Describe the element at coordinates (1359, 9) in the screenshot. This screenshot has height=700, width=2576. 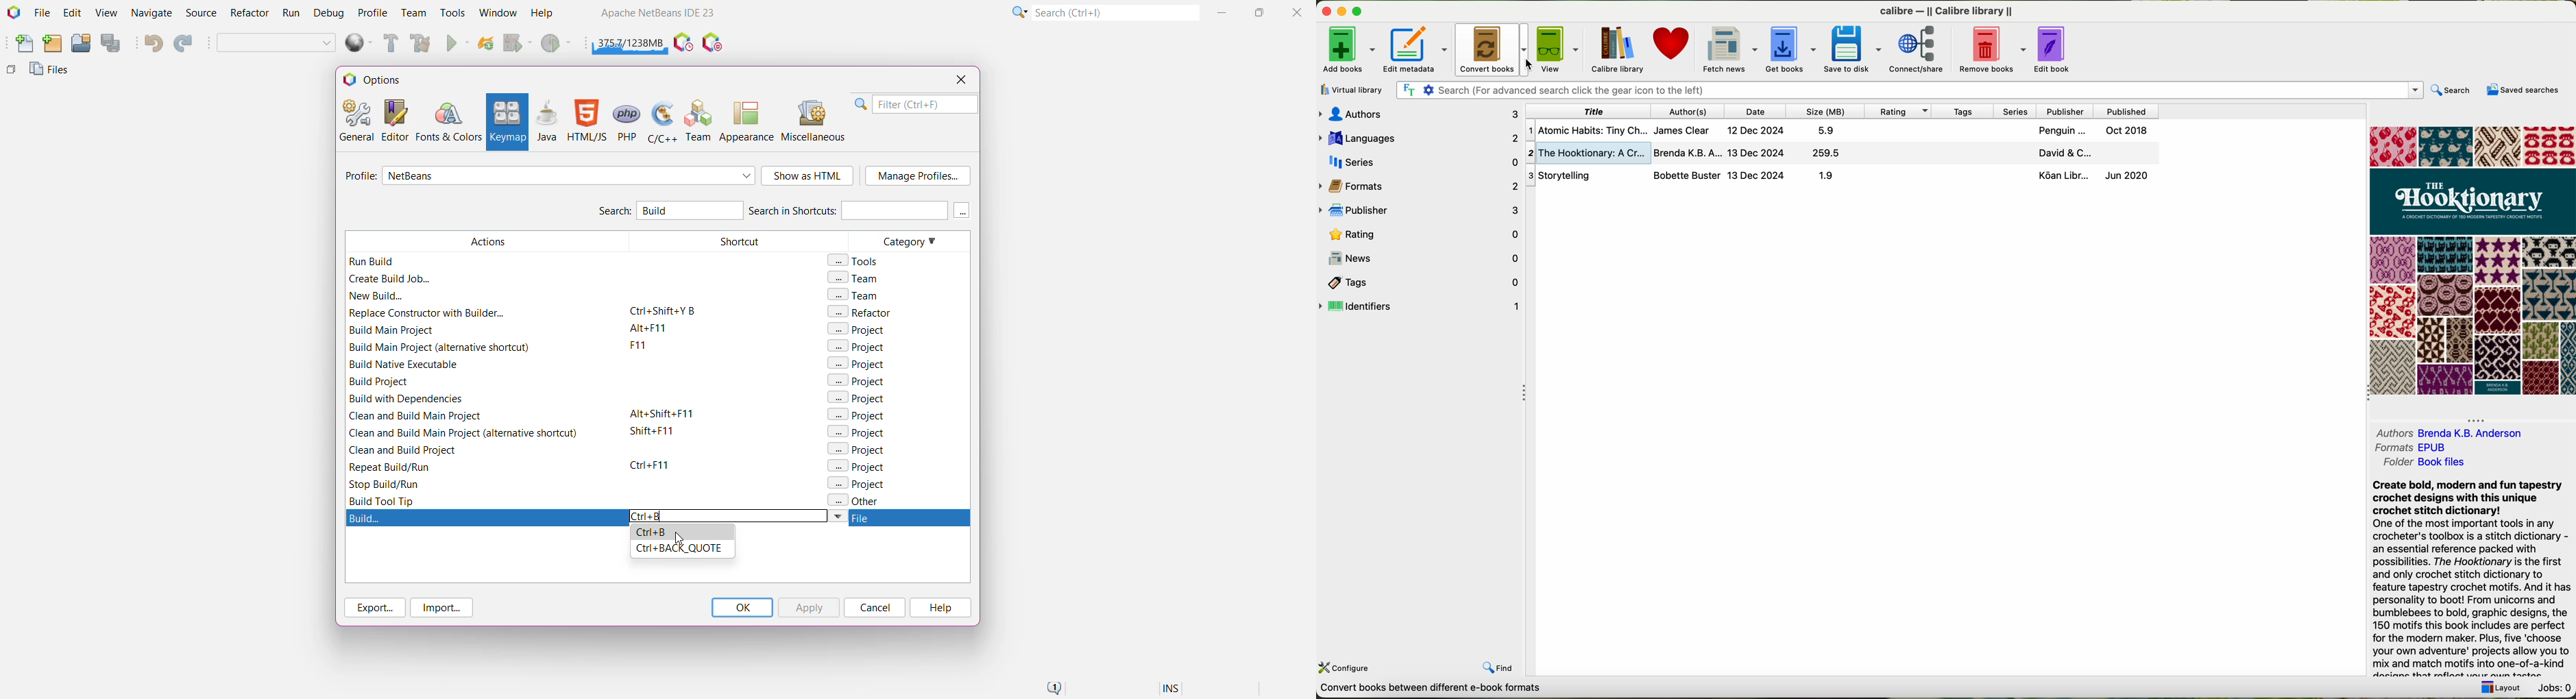
I see `maximize Calibre` at that location.